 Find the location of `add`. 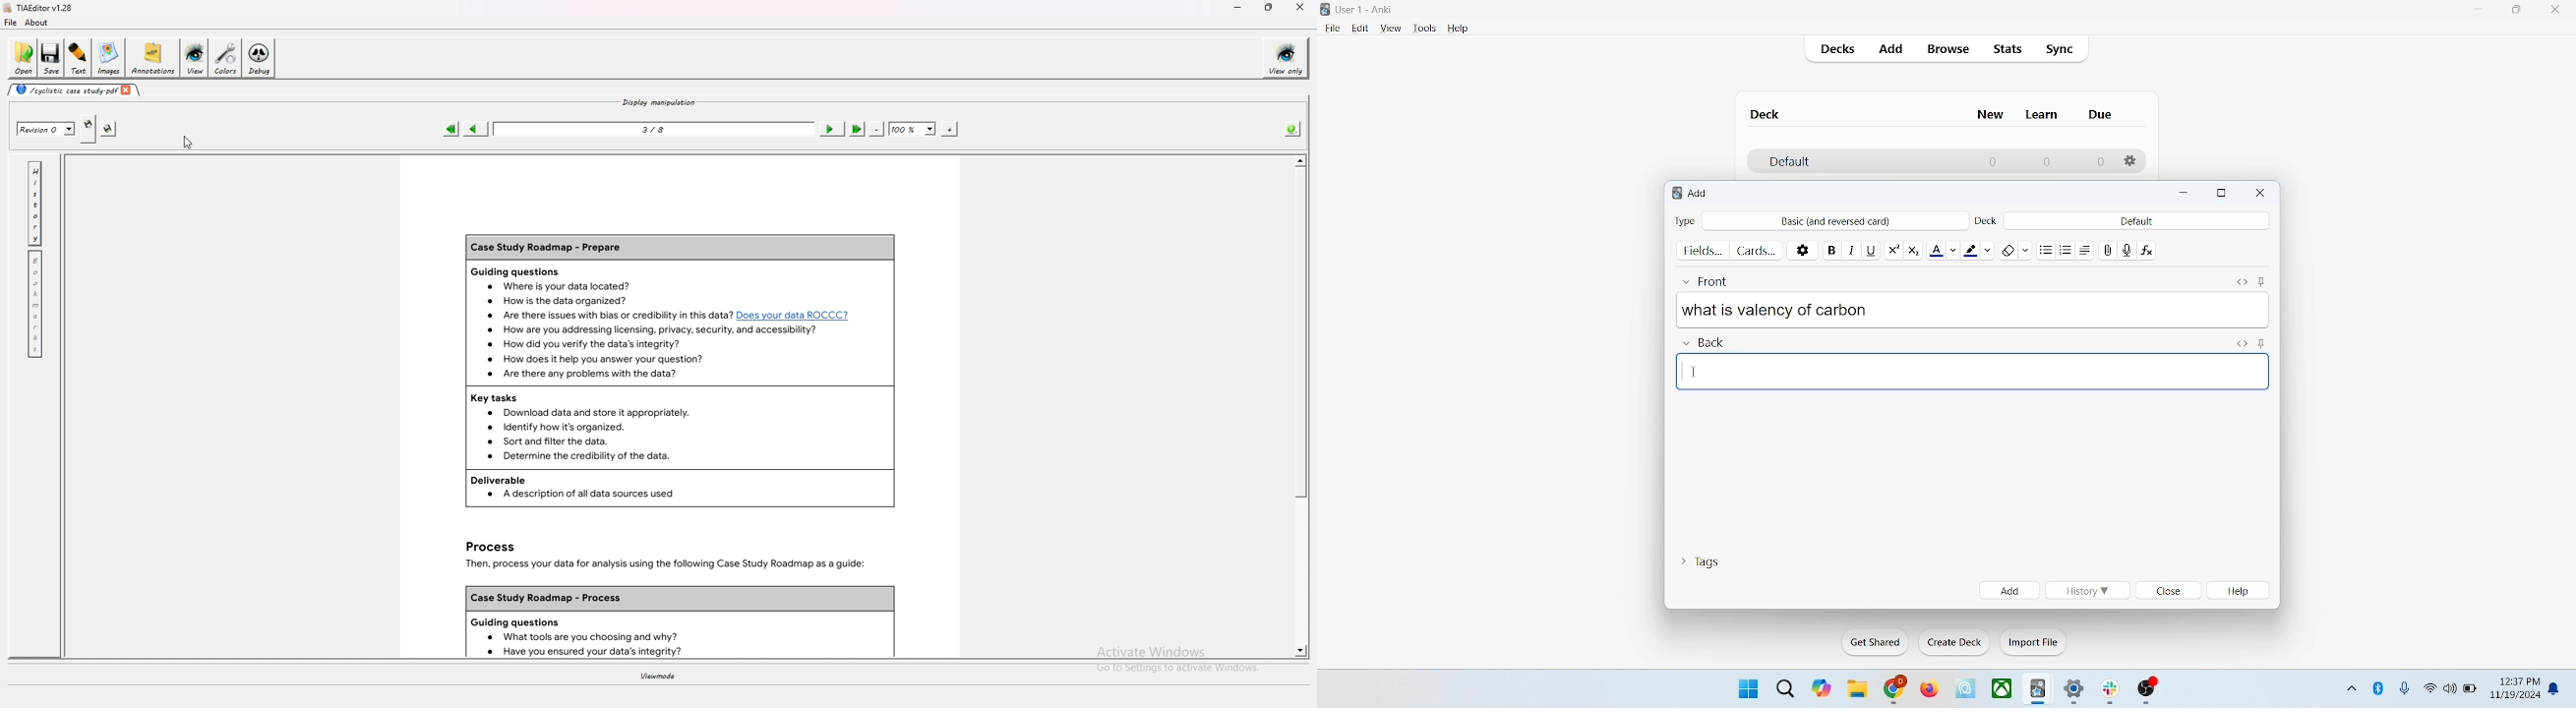

add is located at coordinates (1892, 50).